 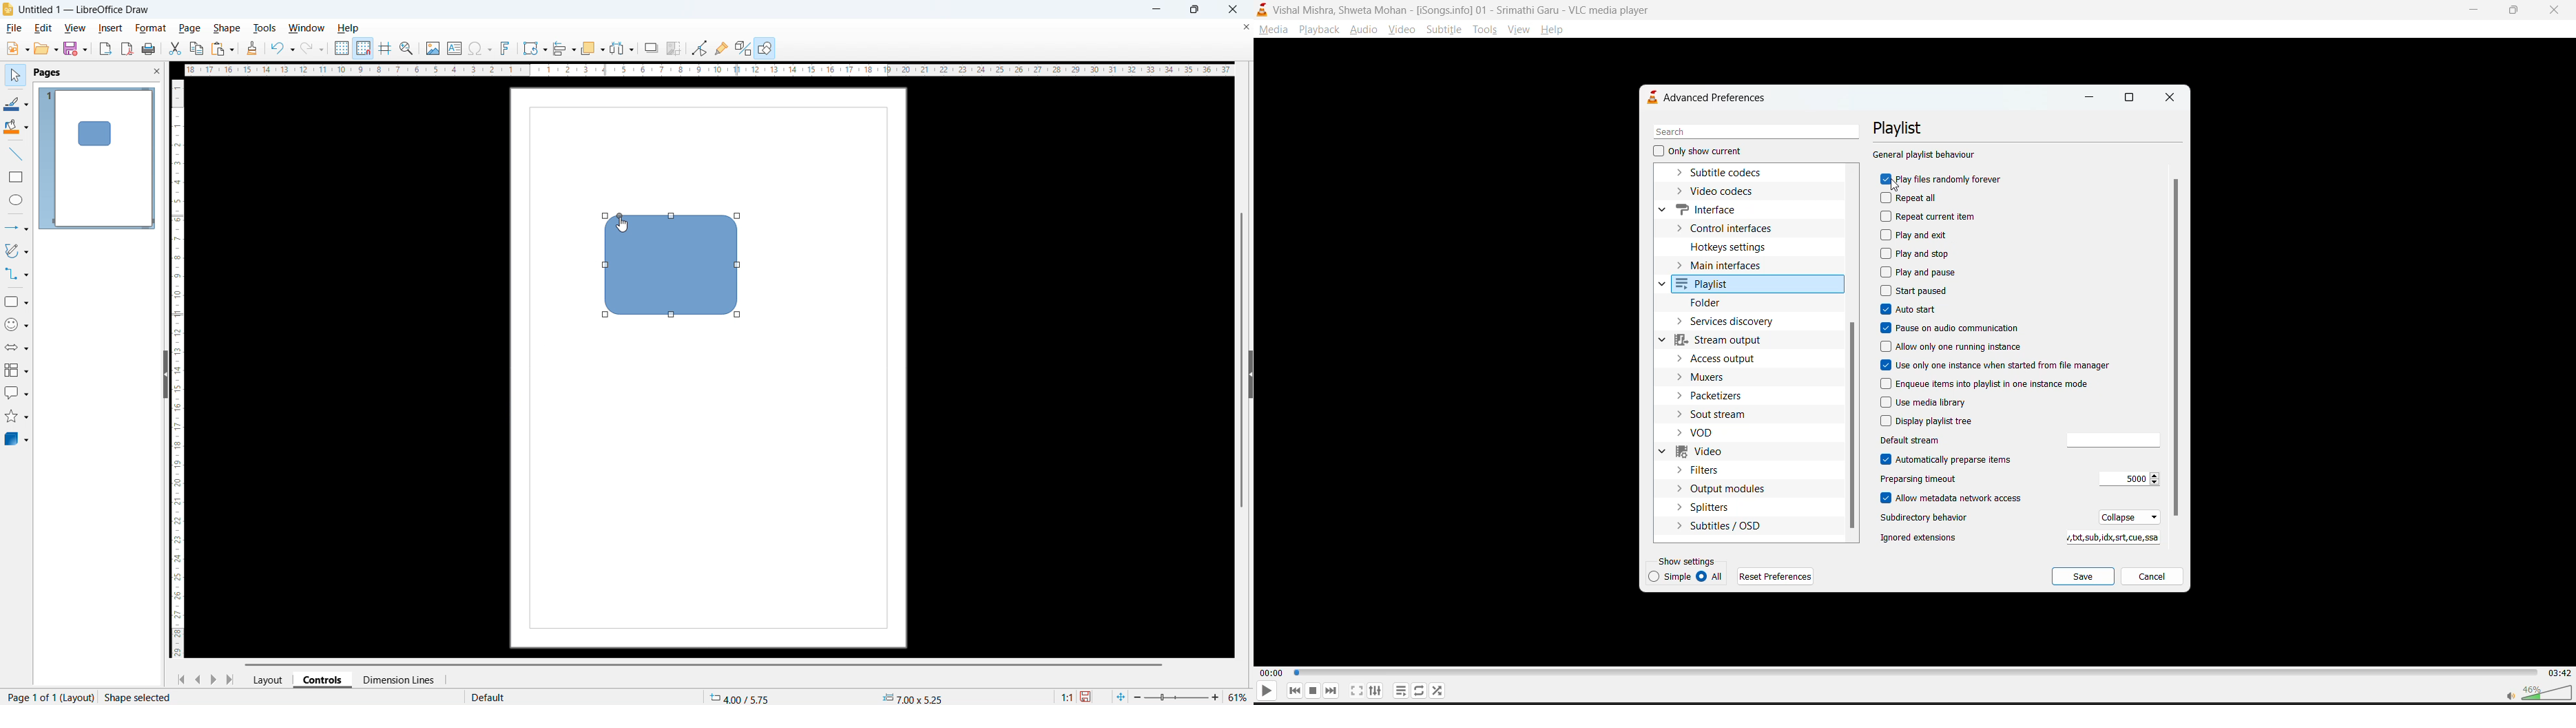 I want to click on Zoom , so click(x=408, y=48).